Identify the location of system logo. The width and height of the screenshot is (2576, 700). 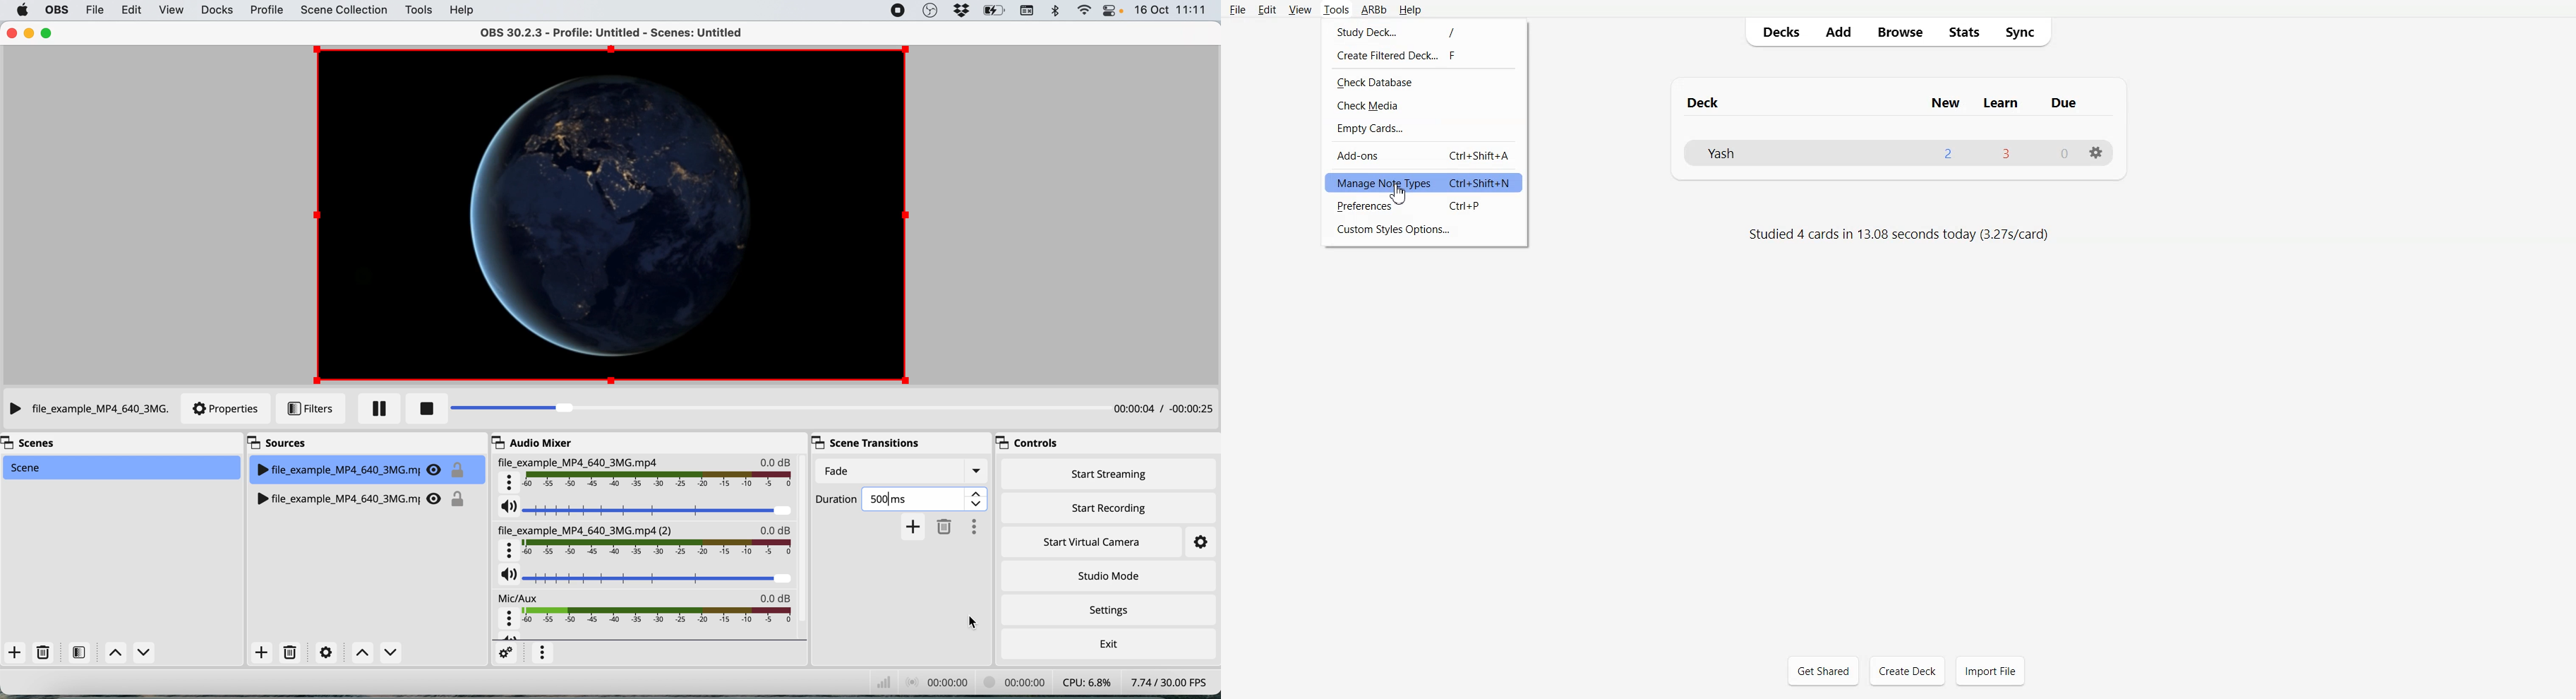
(22, 9).